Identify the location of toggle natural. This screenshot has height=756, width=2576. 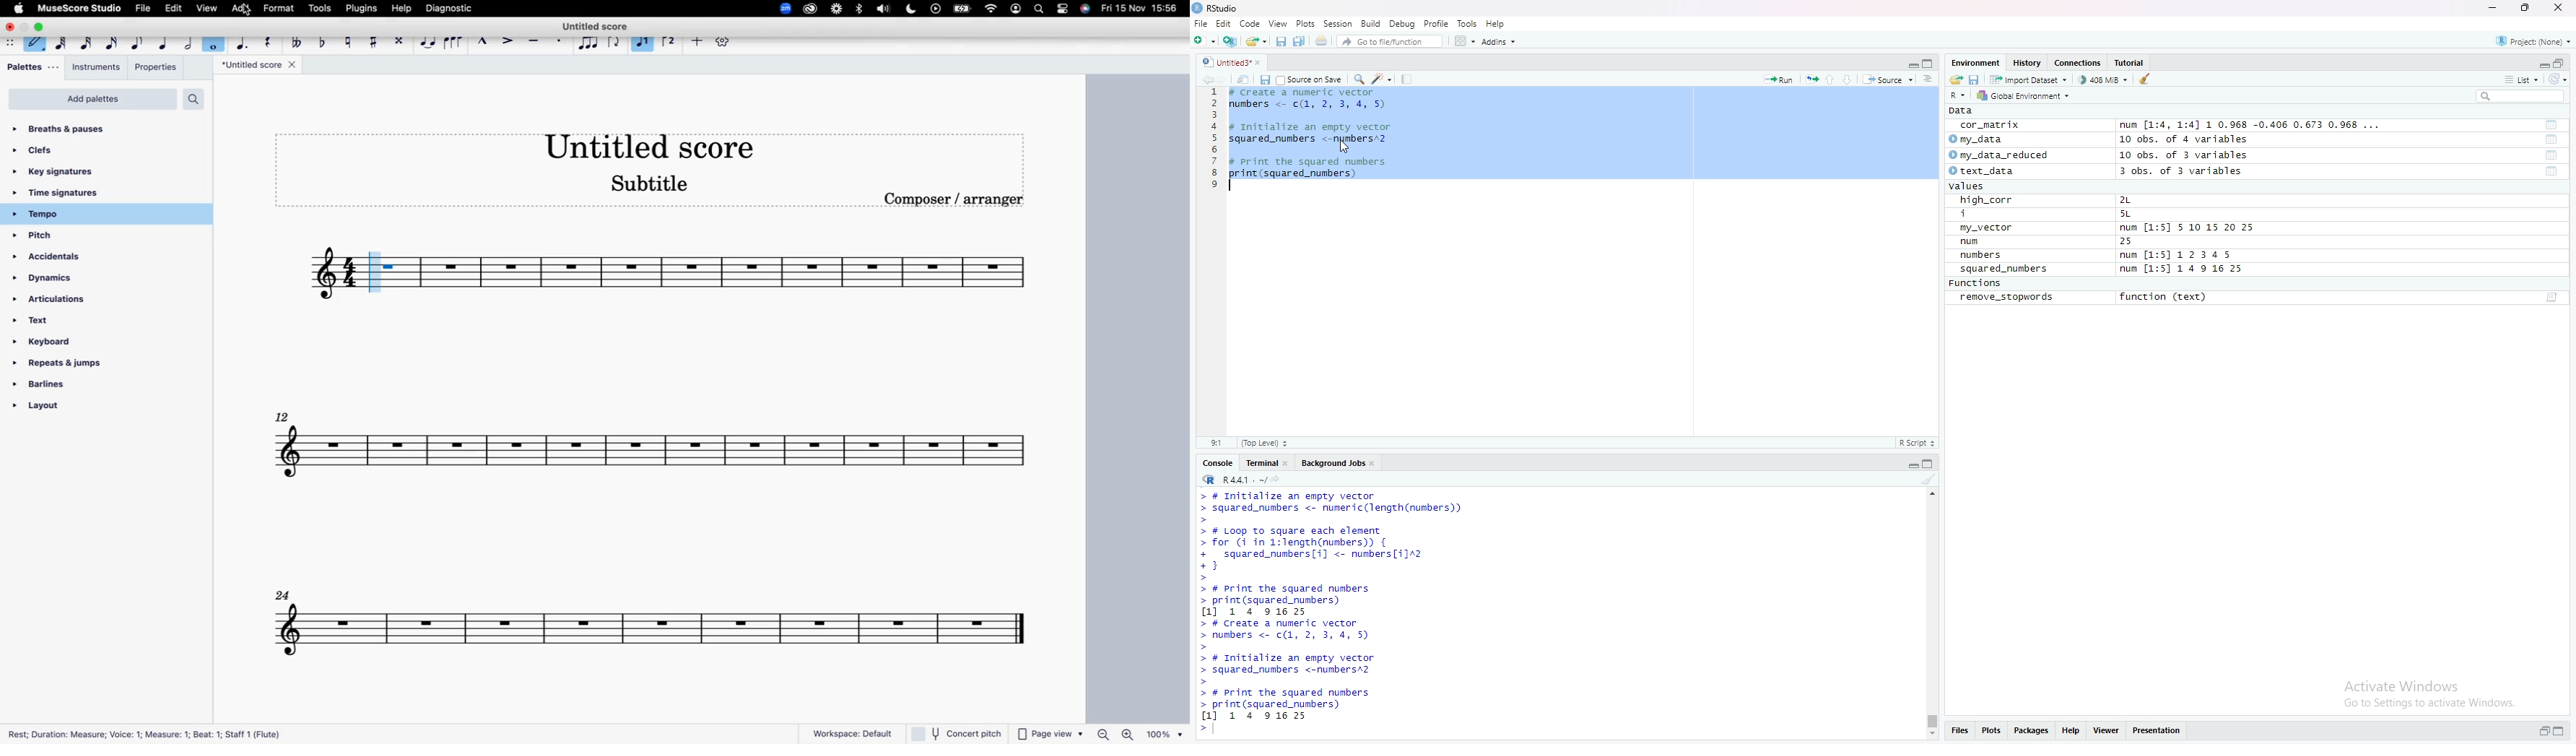
(347, 40).